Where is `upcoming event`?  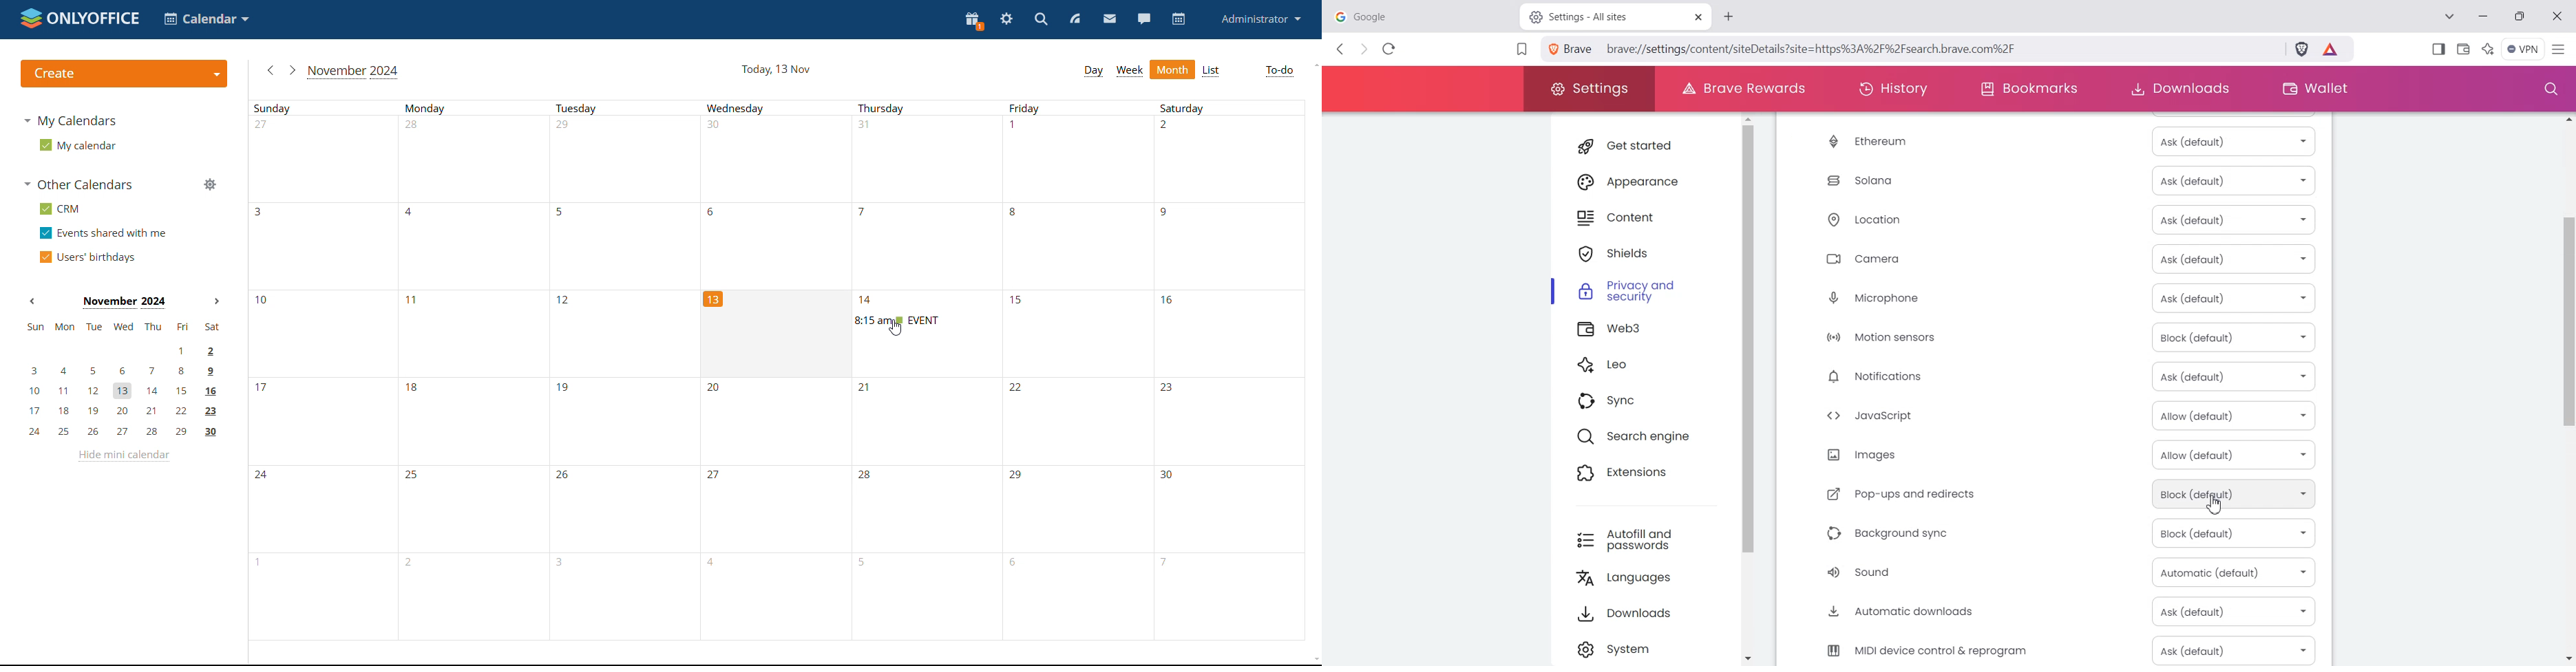
upcoming event is located at coordinates (898, 320).